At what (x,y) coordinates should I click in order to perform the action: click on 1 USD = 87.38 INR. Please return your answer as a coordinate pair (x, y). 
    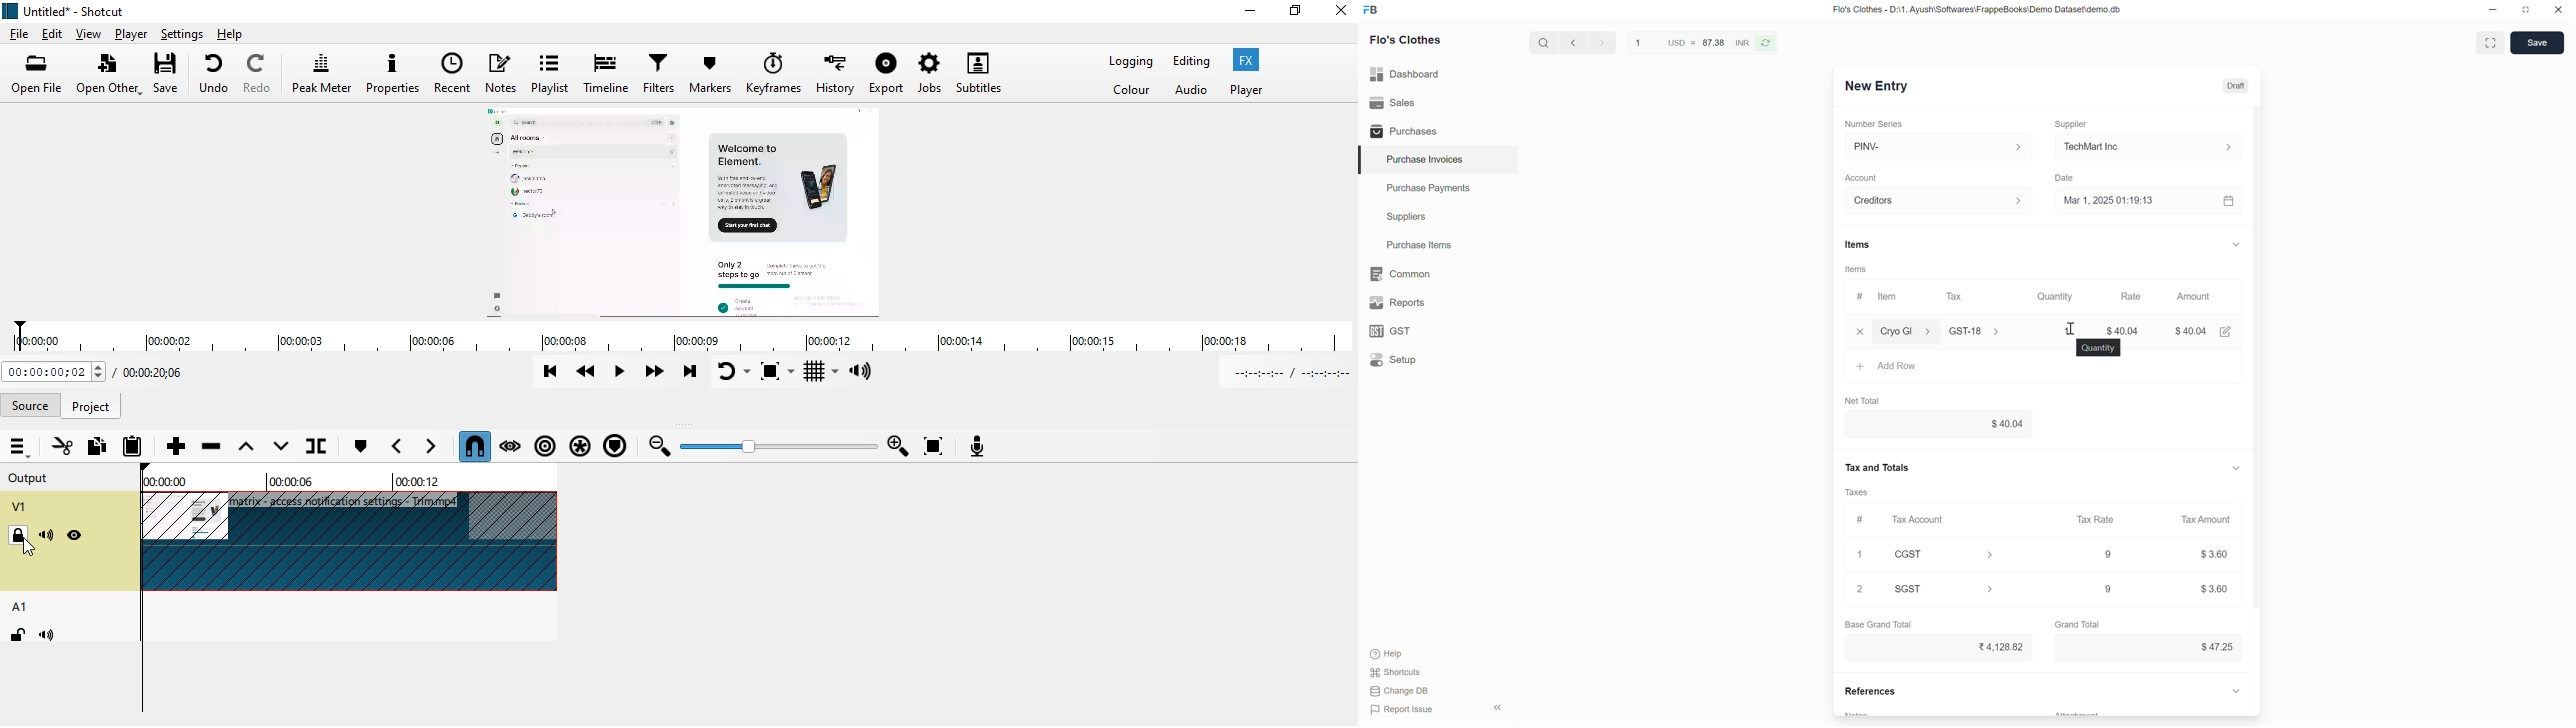
    Looking at the image, I should click on (1691, 41).